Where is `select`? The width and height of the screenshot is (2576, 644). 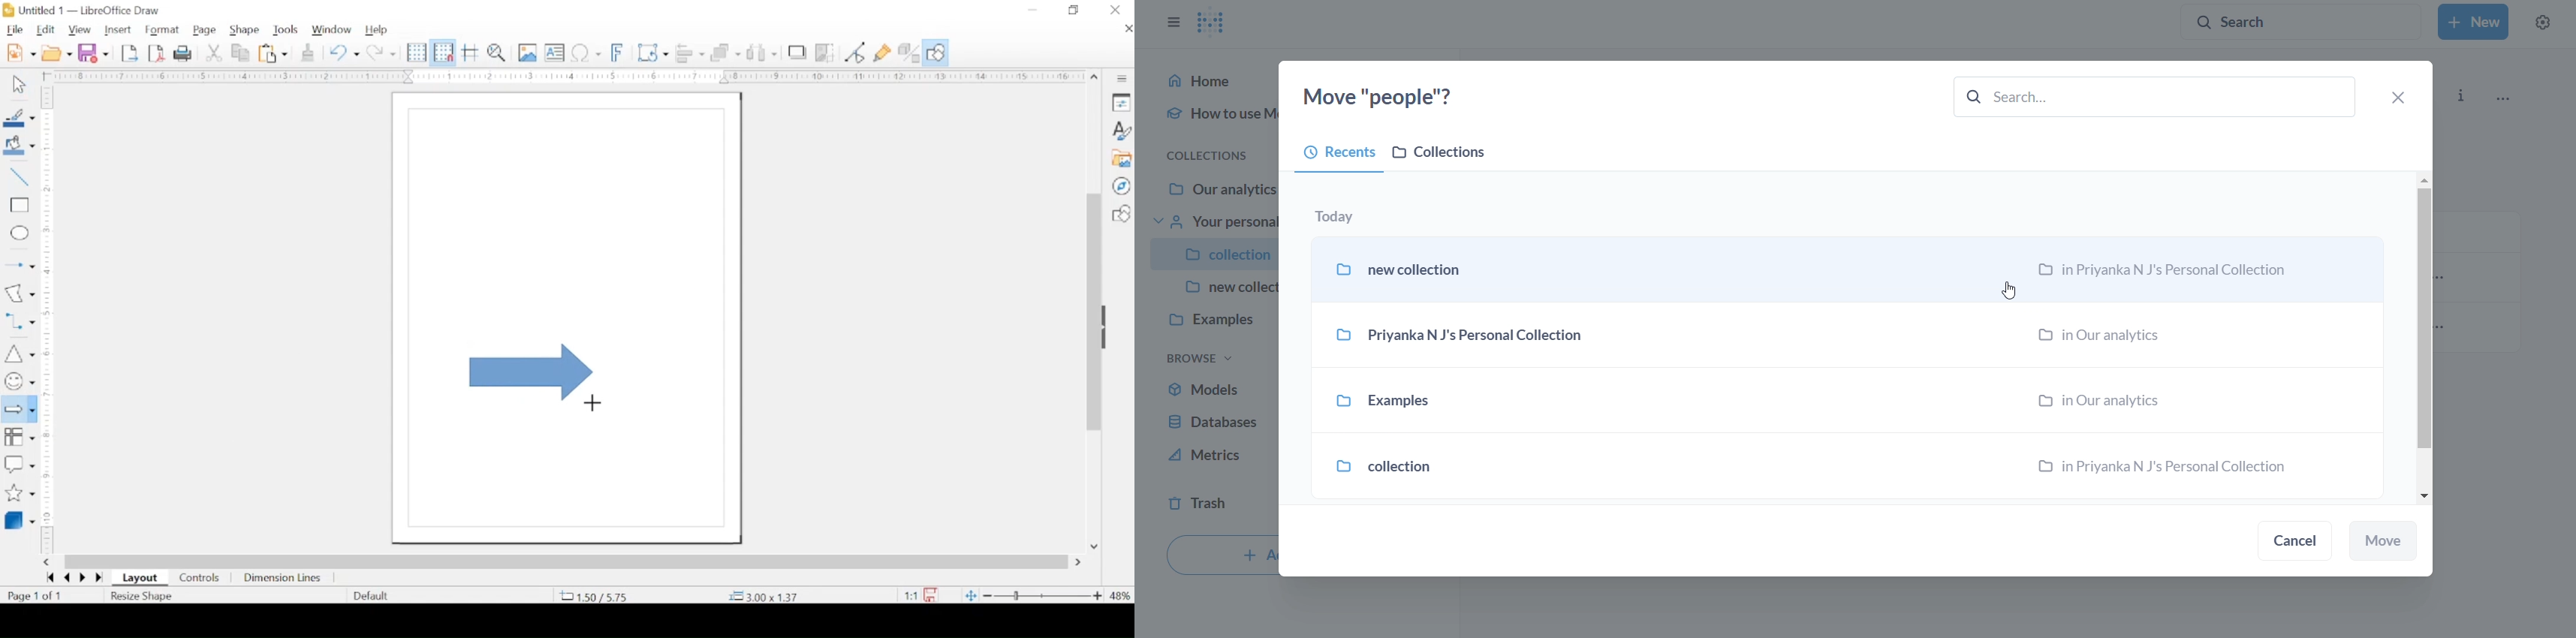
select is located at coordinates (19, 84).